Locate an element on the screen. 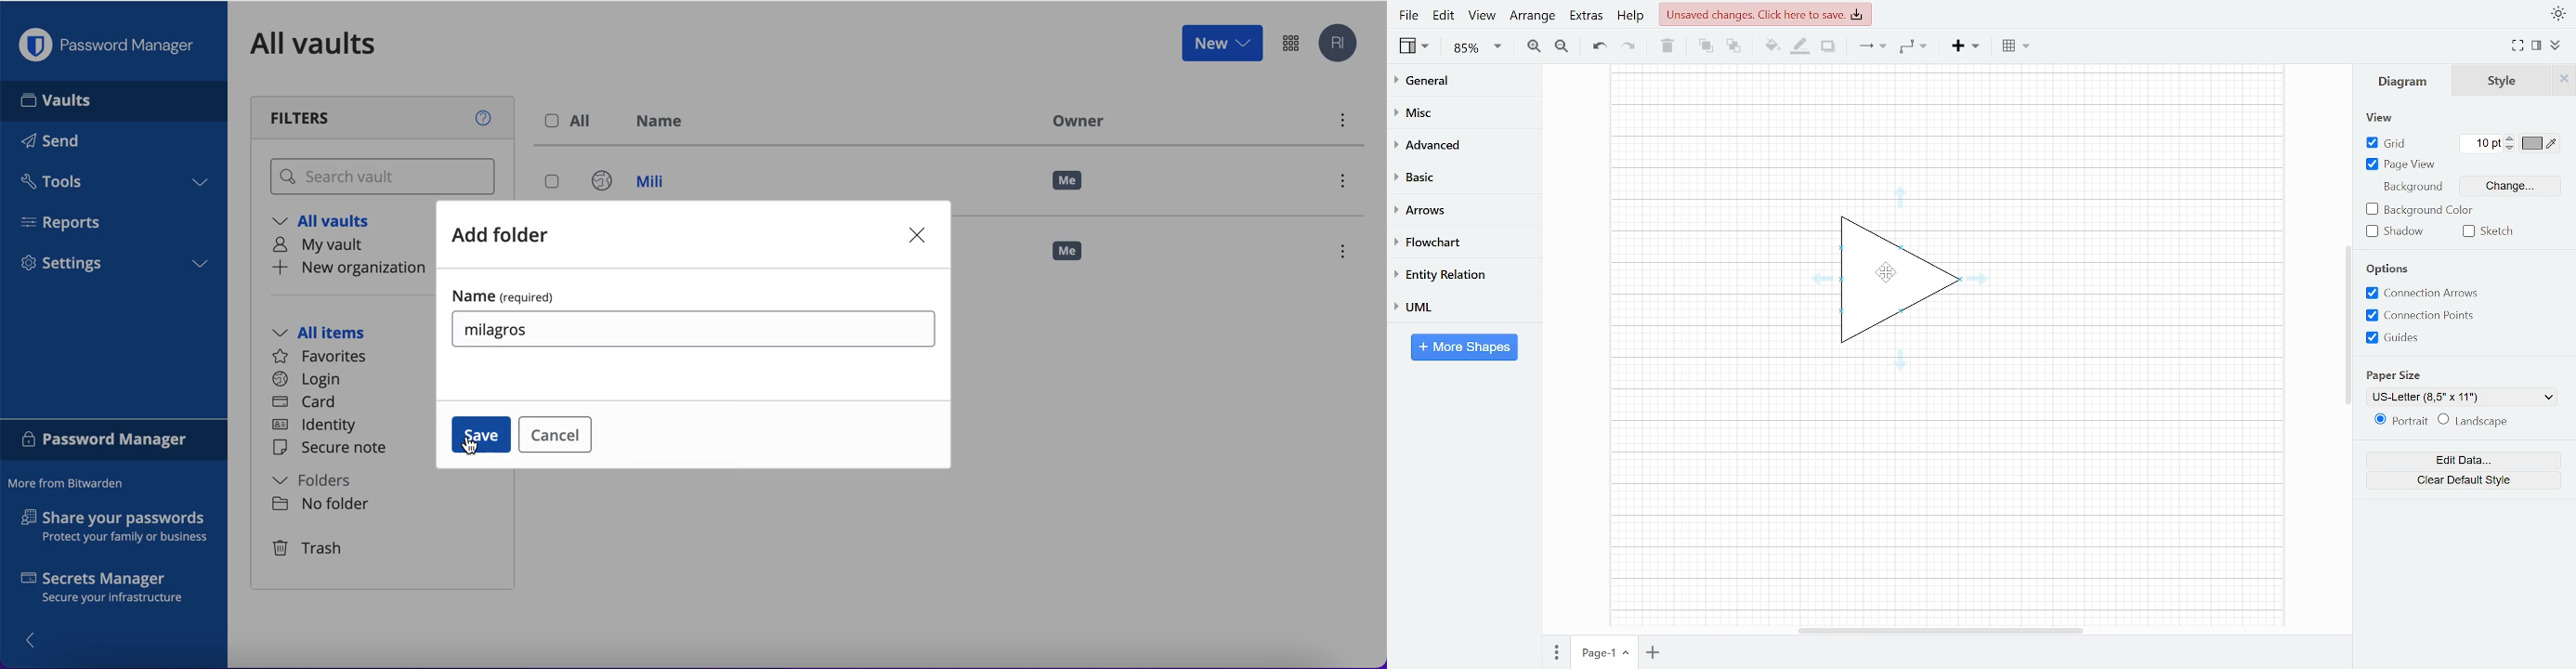  workspace is located at coordinates (2148, 281).